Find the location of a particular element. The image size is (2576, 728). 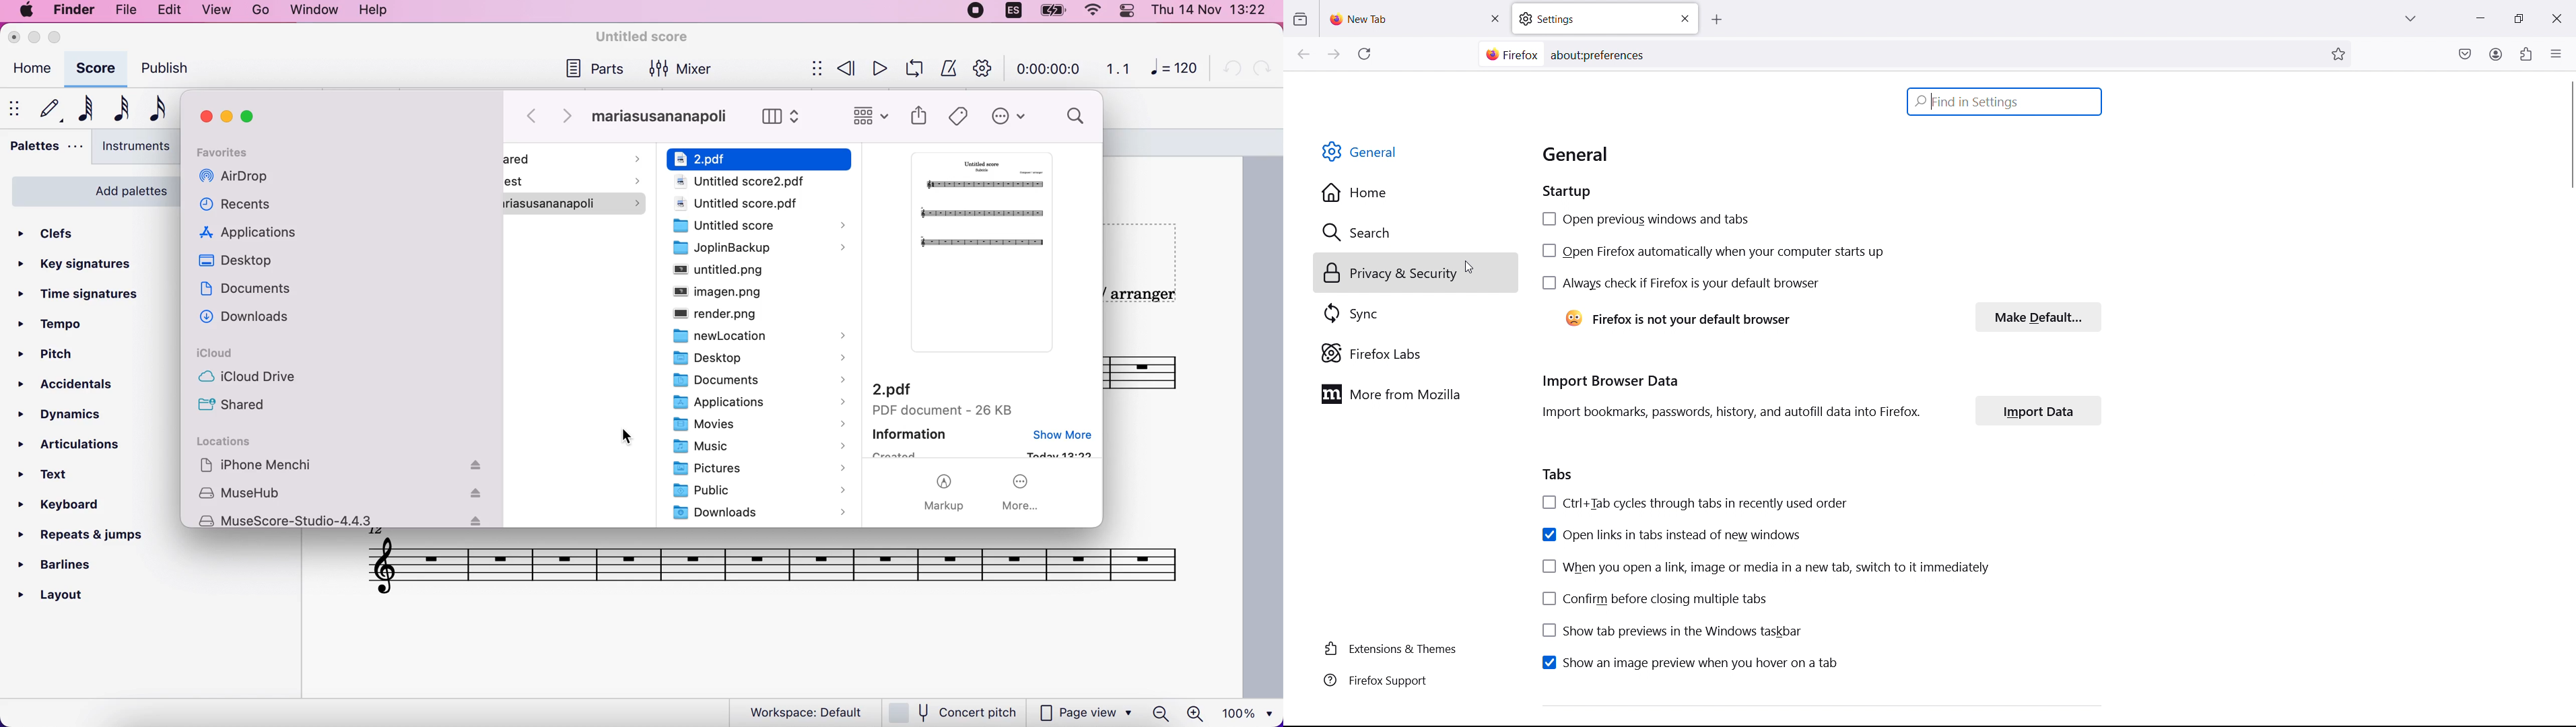

metronome is located at coordinates (947, 69).